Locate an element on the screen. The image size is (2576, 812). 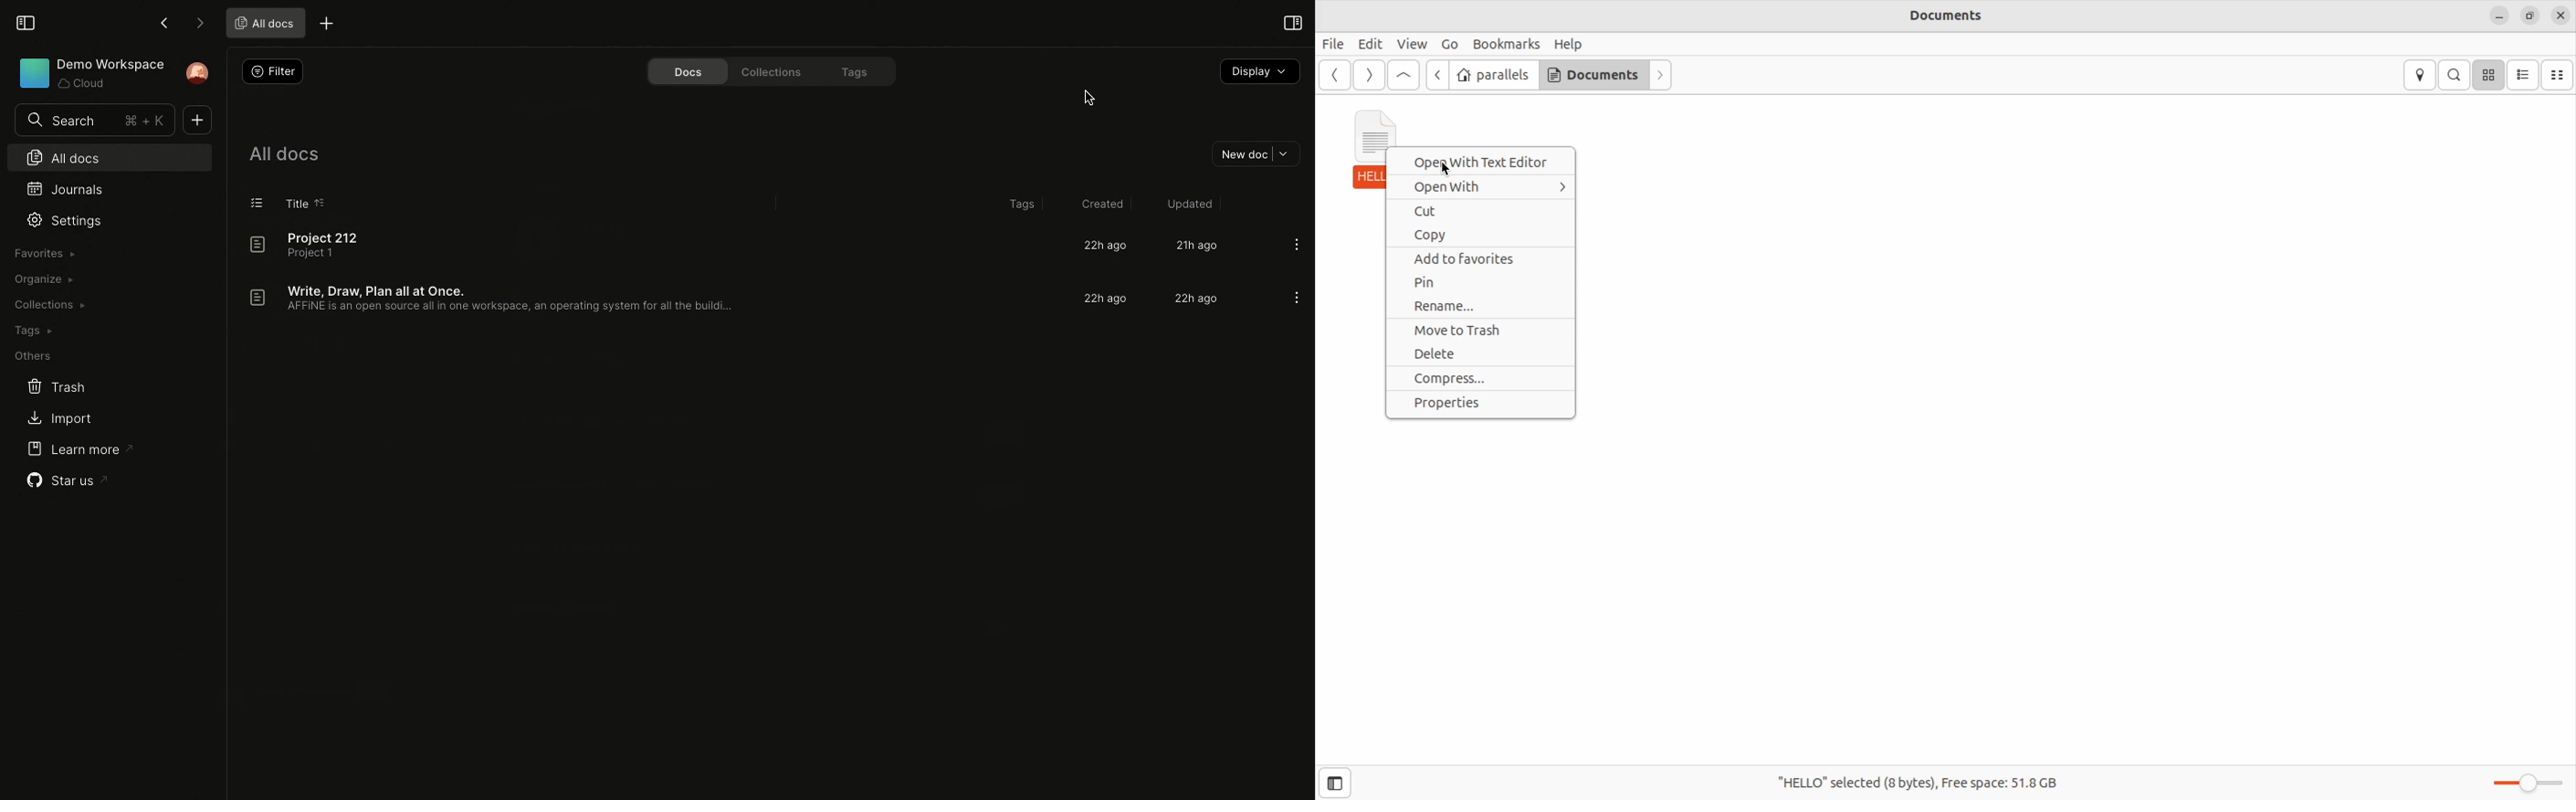
Import is located at coordinates (58, 420).